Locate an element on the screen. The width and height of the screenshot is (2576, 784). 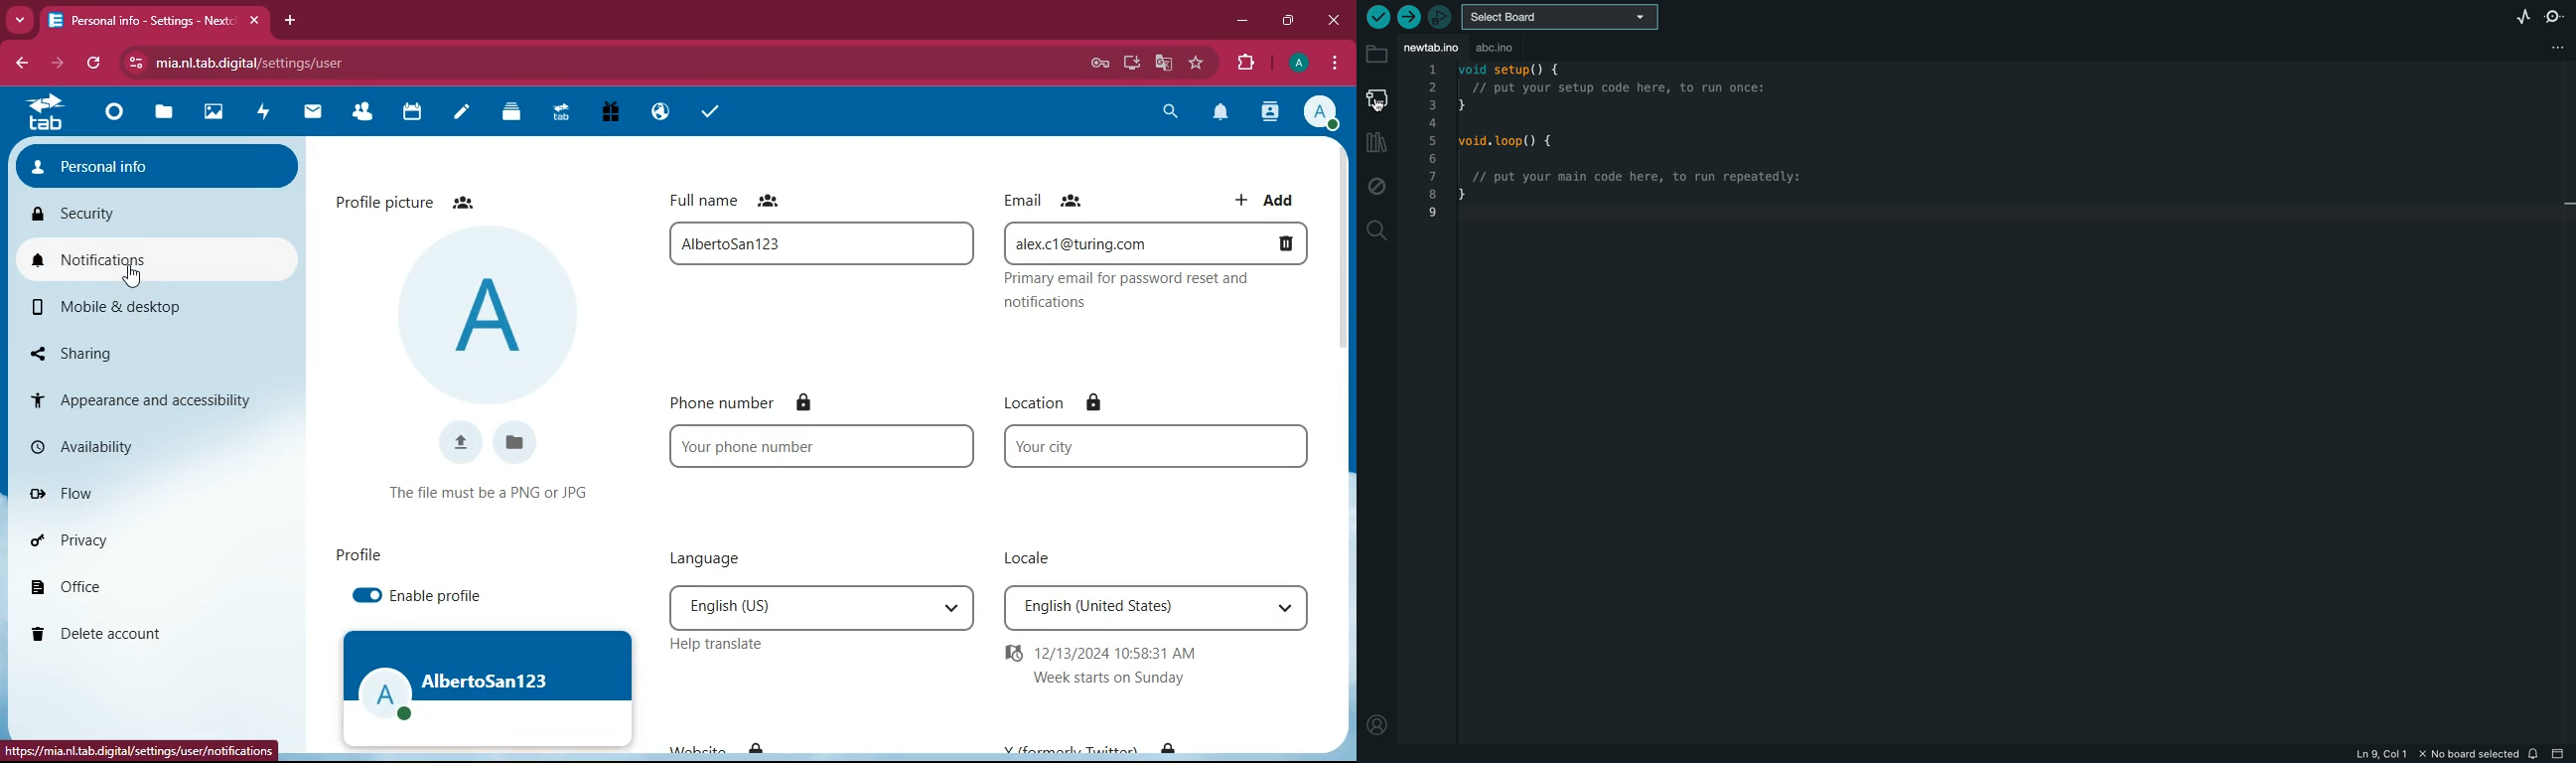
debug is located at coordinates (1374, 183).